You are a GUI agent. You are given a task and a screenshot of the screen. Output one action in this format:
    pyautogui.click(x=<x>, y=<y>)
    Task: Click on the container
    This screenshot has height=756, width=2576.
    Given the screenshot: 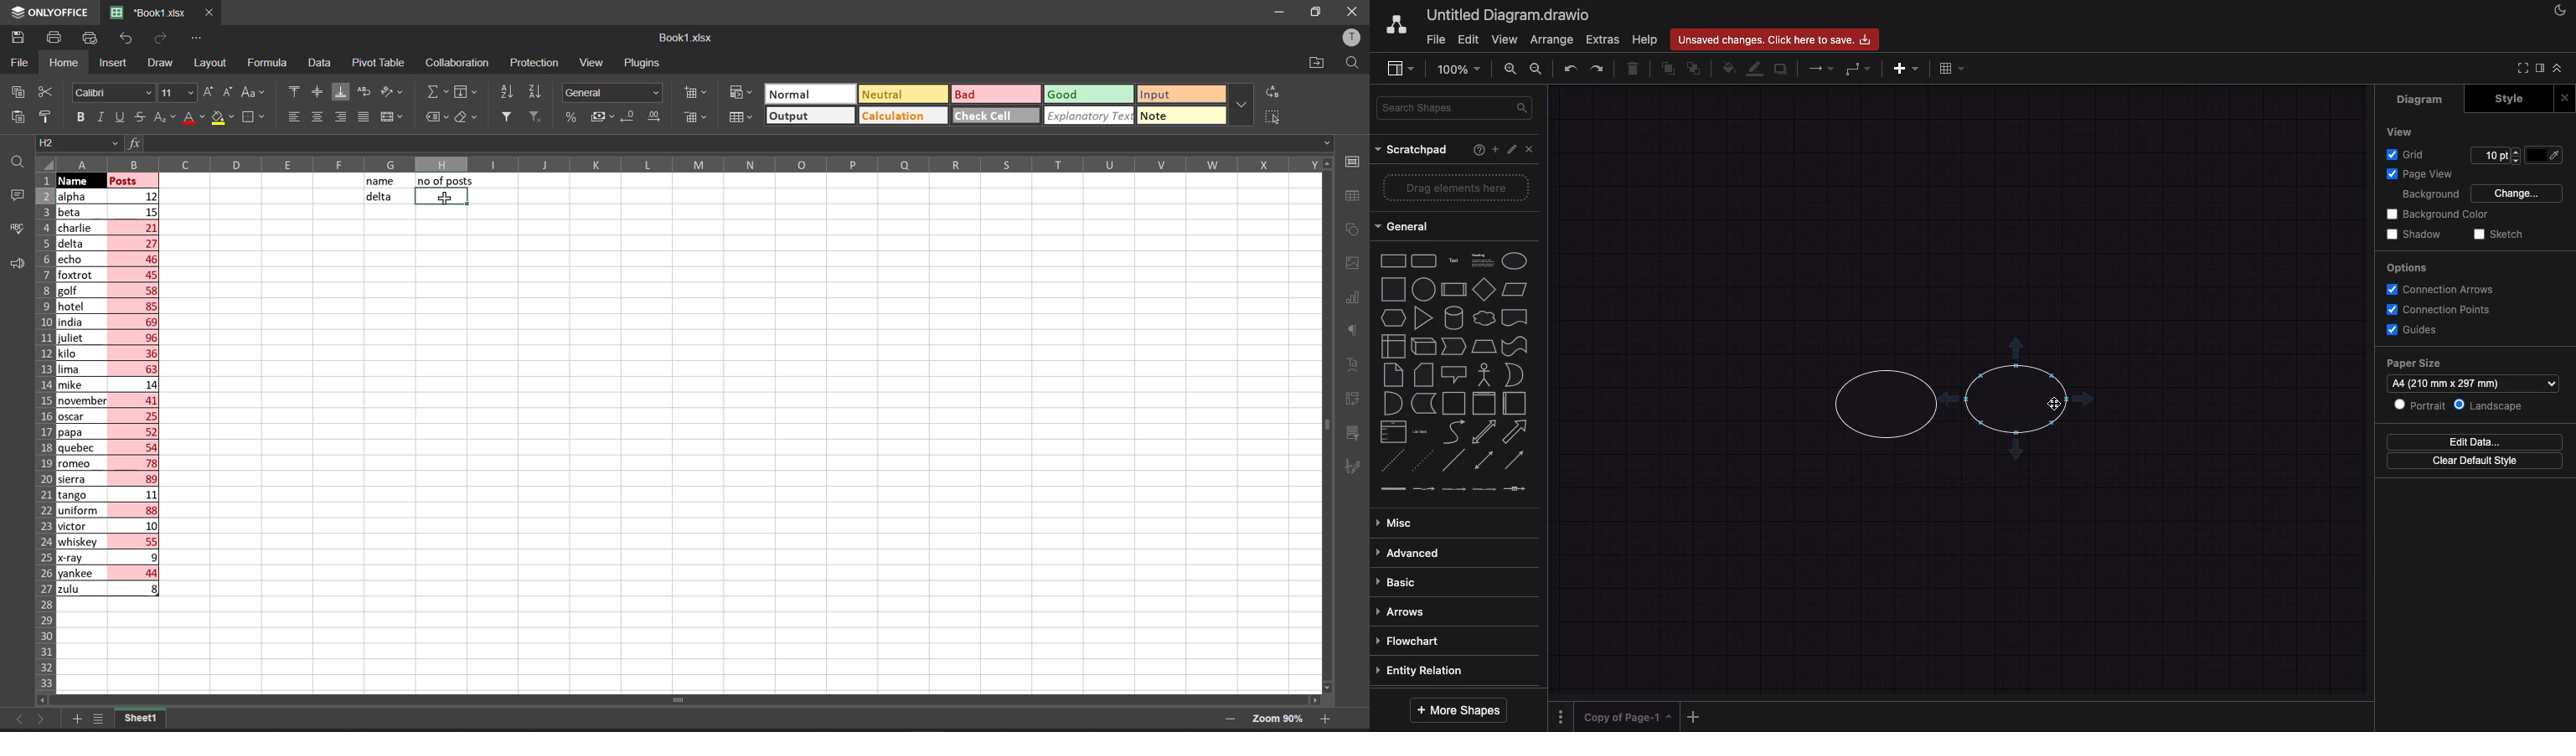 What is the action you would take?
    pyautogui.click(x=1454, y=404)
    